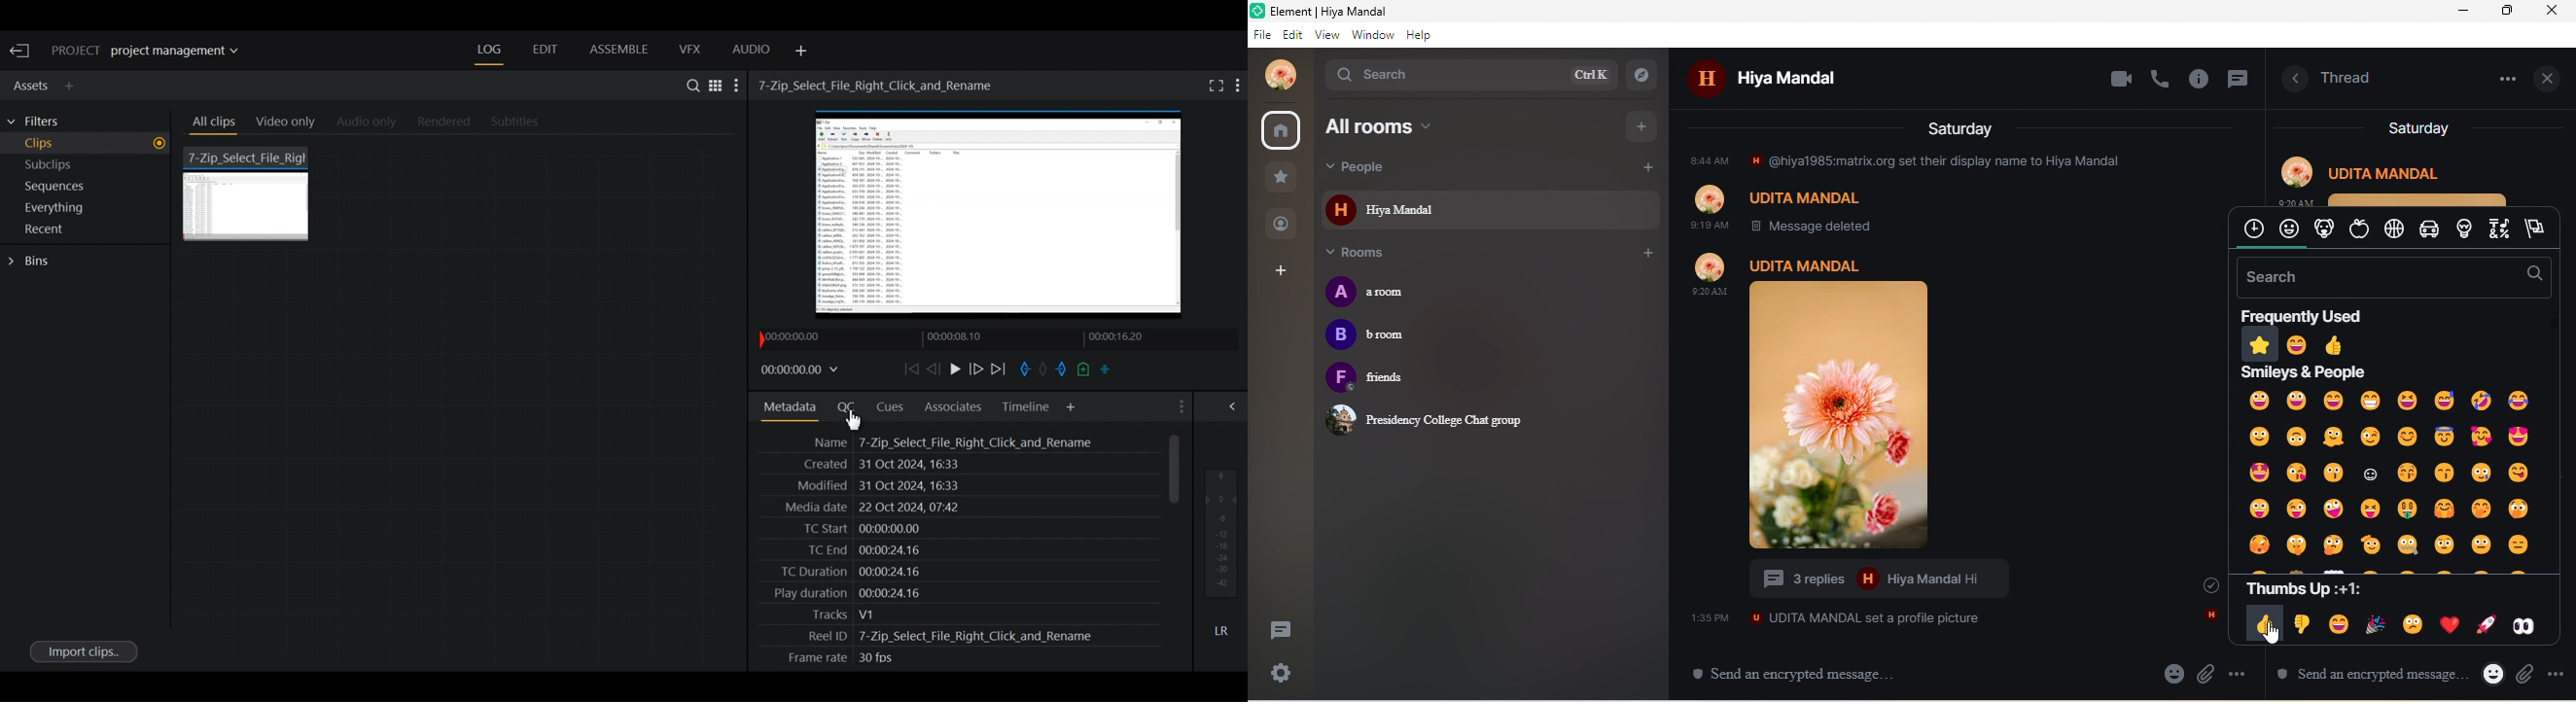 The height and width of the screenshot is (728, 2576). What do you see at coordinates (910, 369) in the screenshot?
I see `Move backward` at bounding box center [910, 369].